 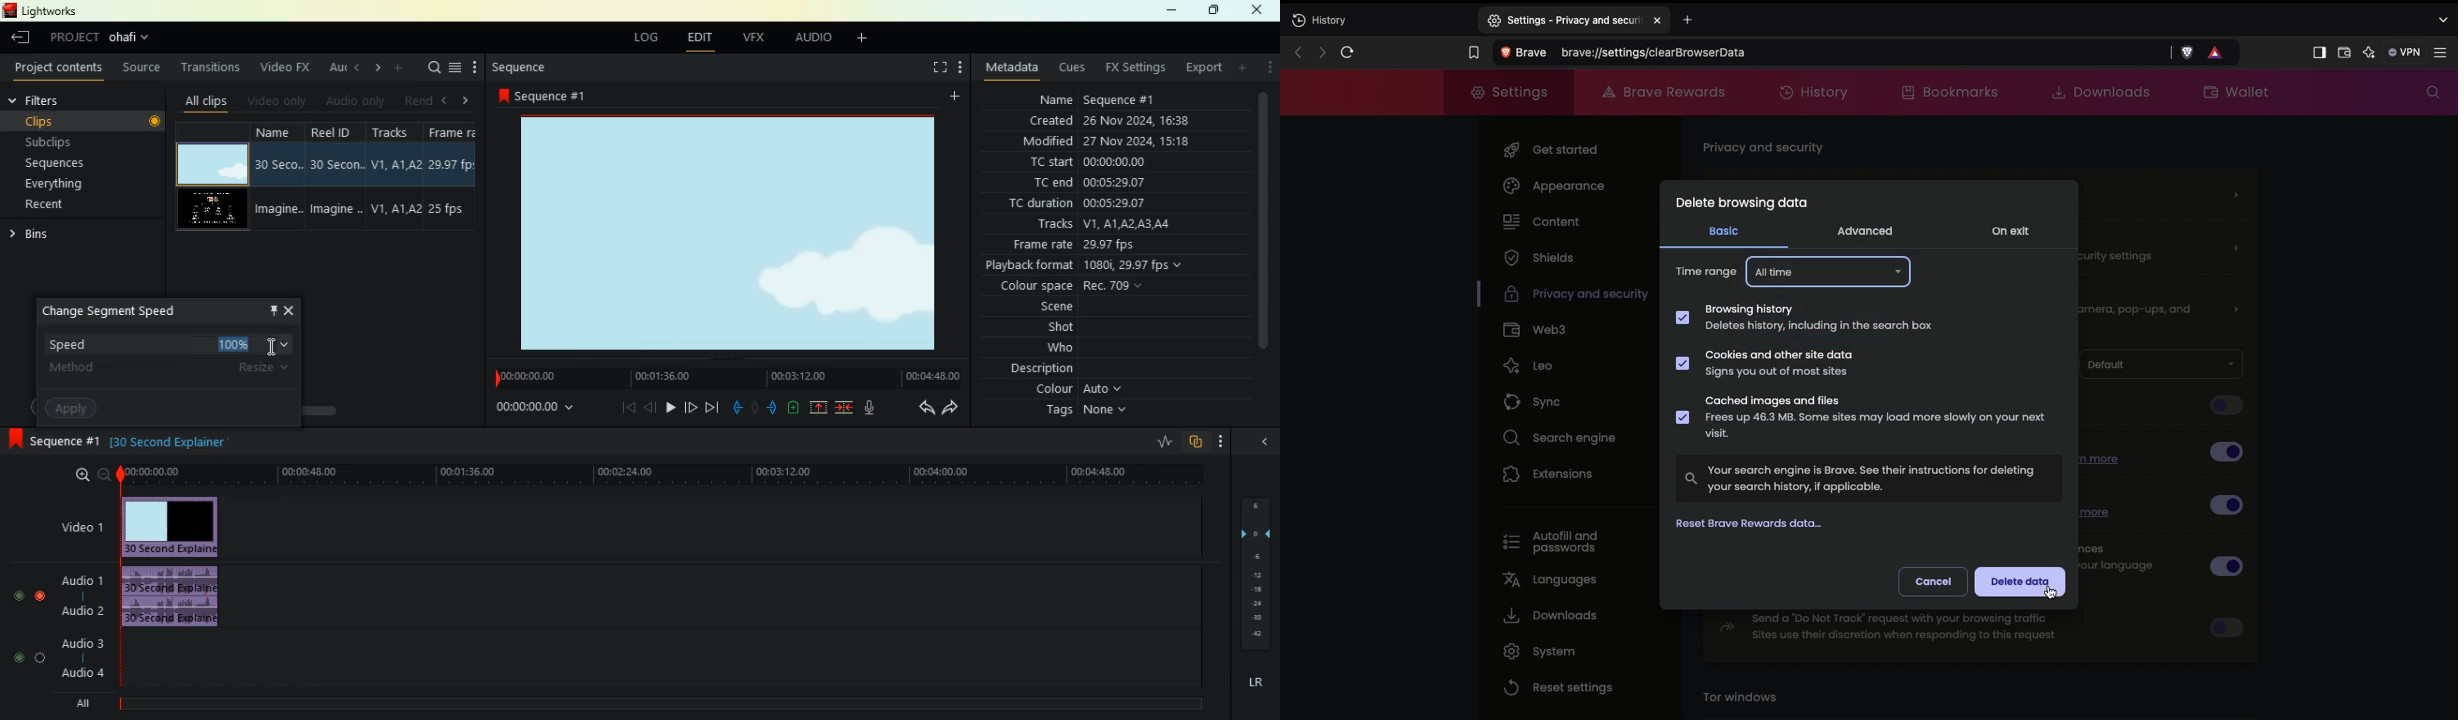 What do you see at coordinates (431, 69) in the screenshot?
I see `search` at bounding box center [431, 69].